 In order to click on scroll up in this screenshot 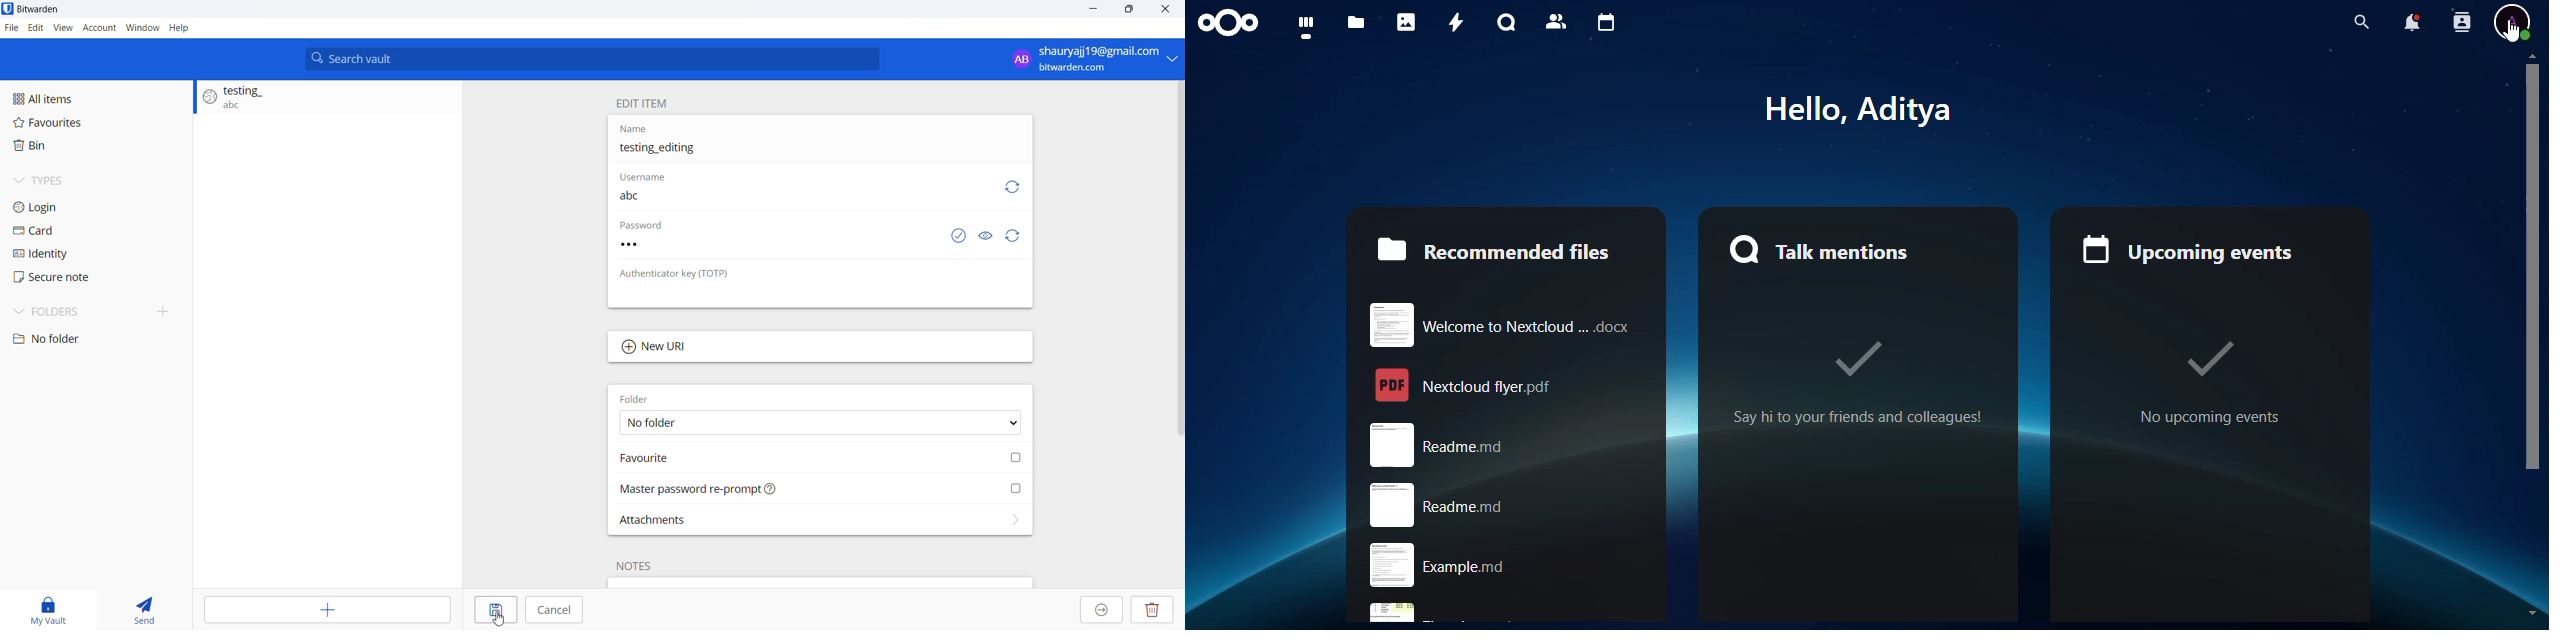, I will do `click(2531, 56)`.